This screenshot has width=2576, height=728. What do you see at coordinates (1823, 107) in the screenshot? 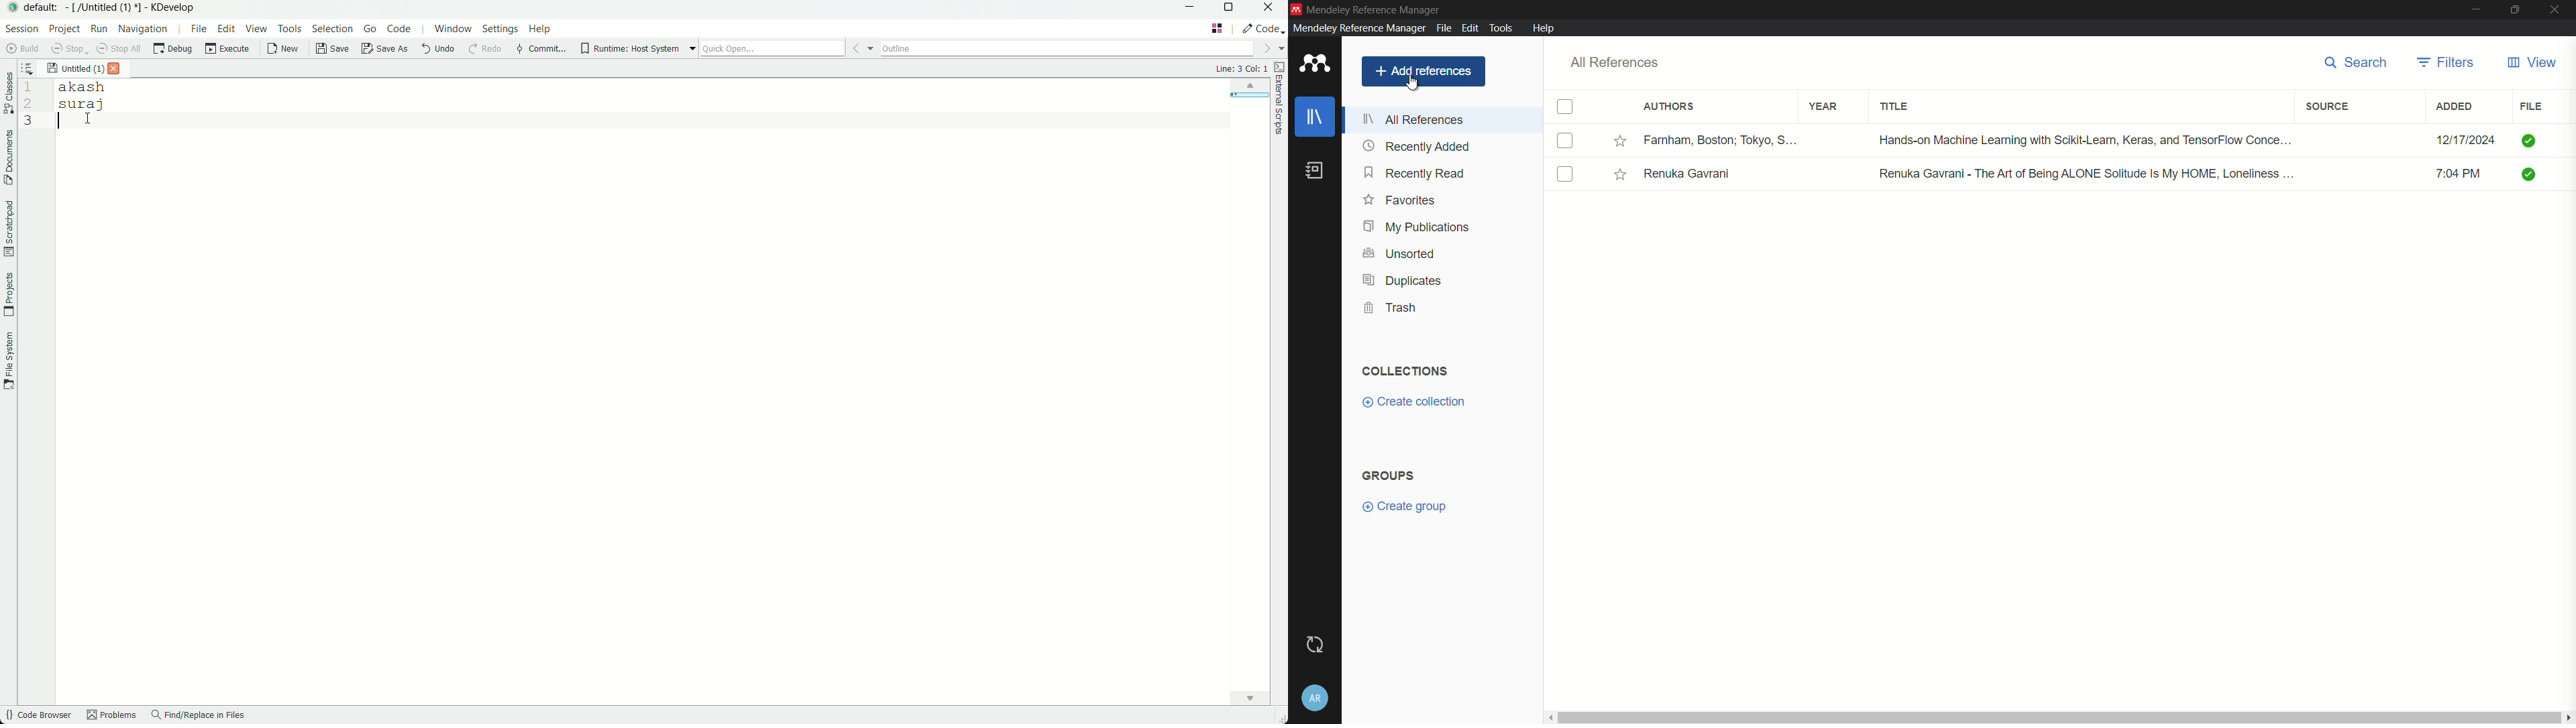
I see `year` at bounding box center [1823, 107].